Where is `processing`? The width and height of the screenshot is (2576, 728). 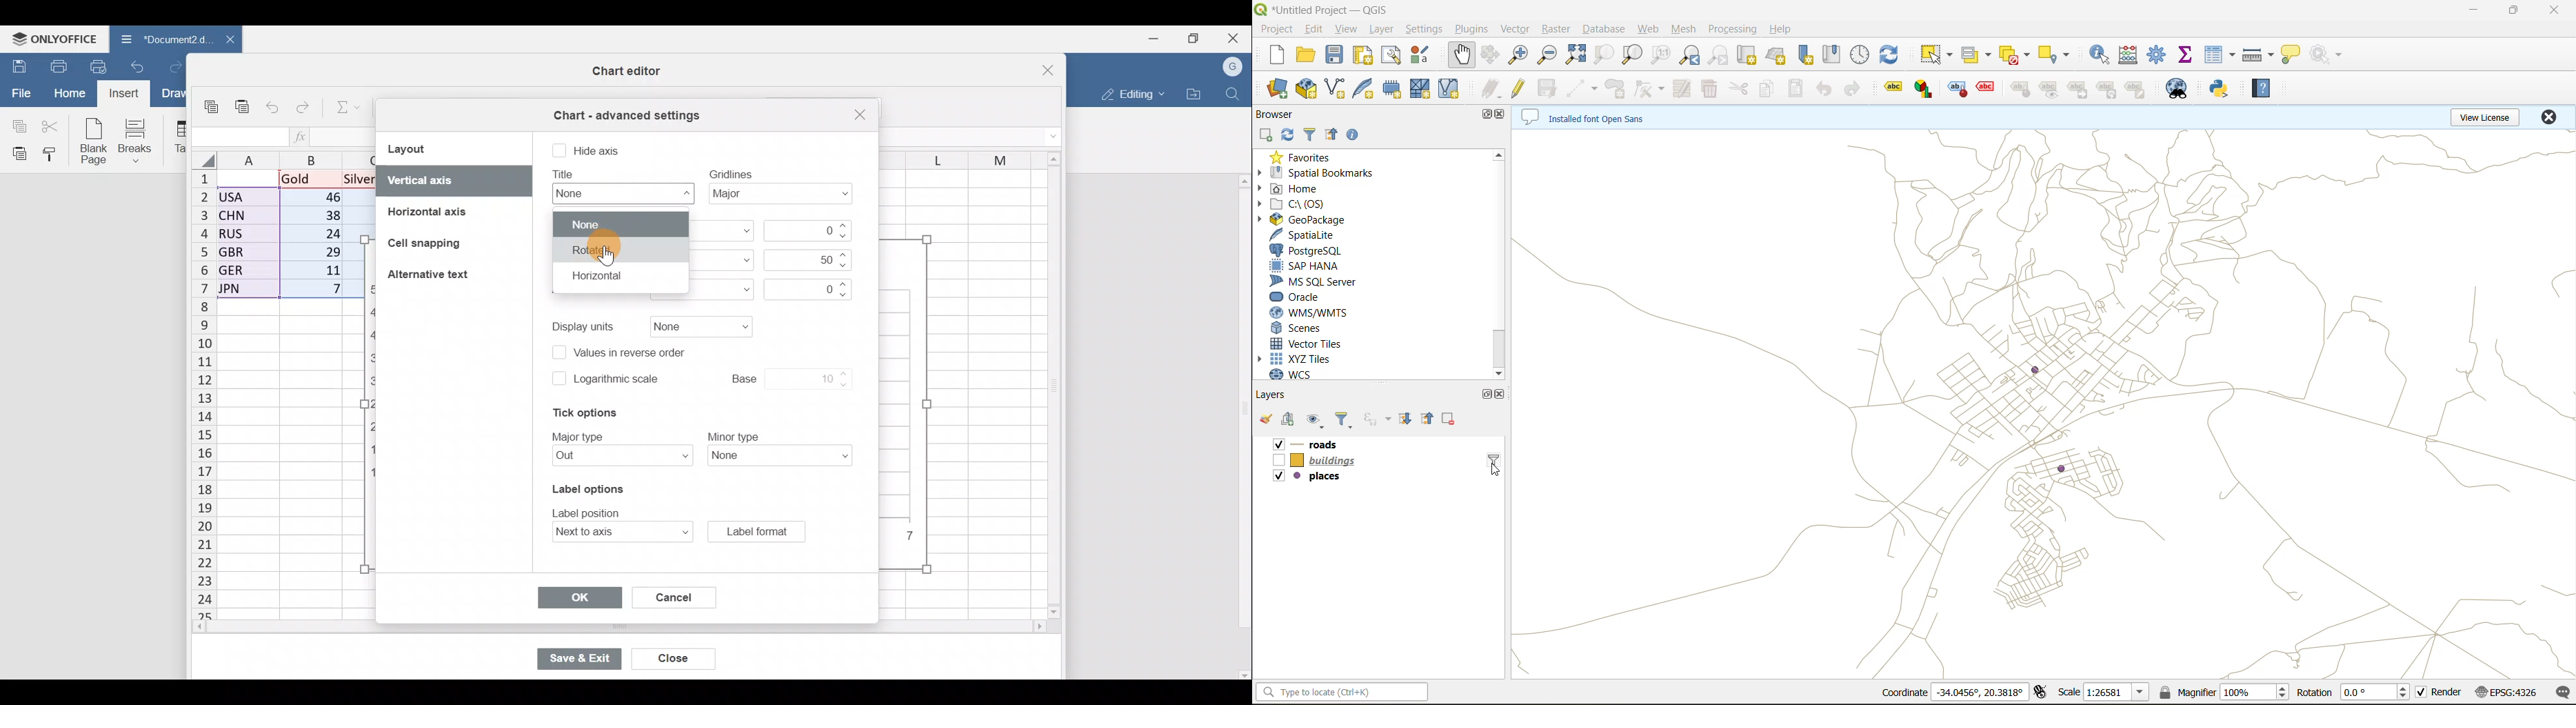 processing is located at coordinates (1732, 30).